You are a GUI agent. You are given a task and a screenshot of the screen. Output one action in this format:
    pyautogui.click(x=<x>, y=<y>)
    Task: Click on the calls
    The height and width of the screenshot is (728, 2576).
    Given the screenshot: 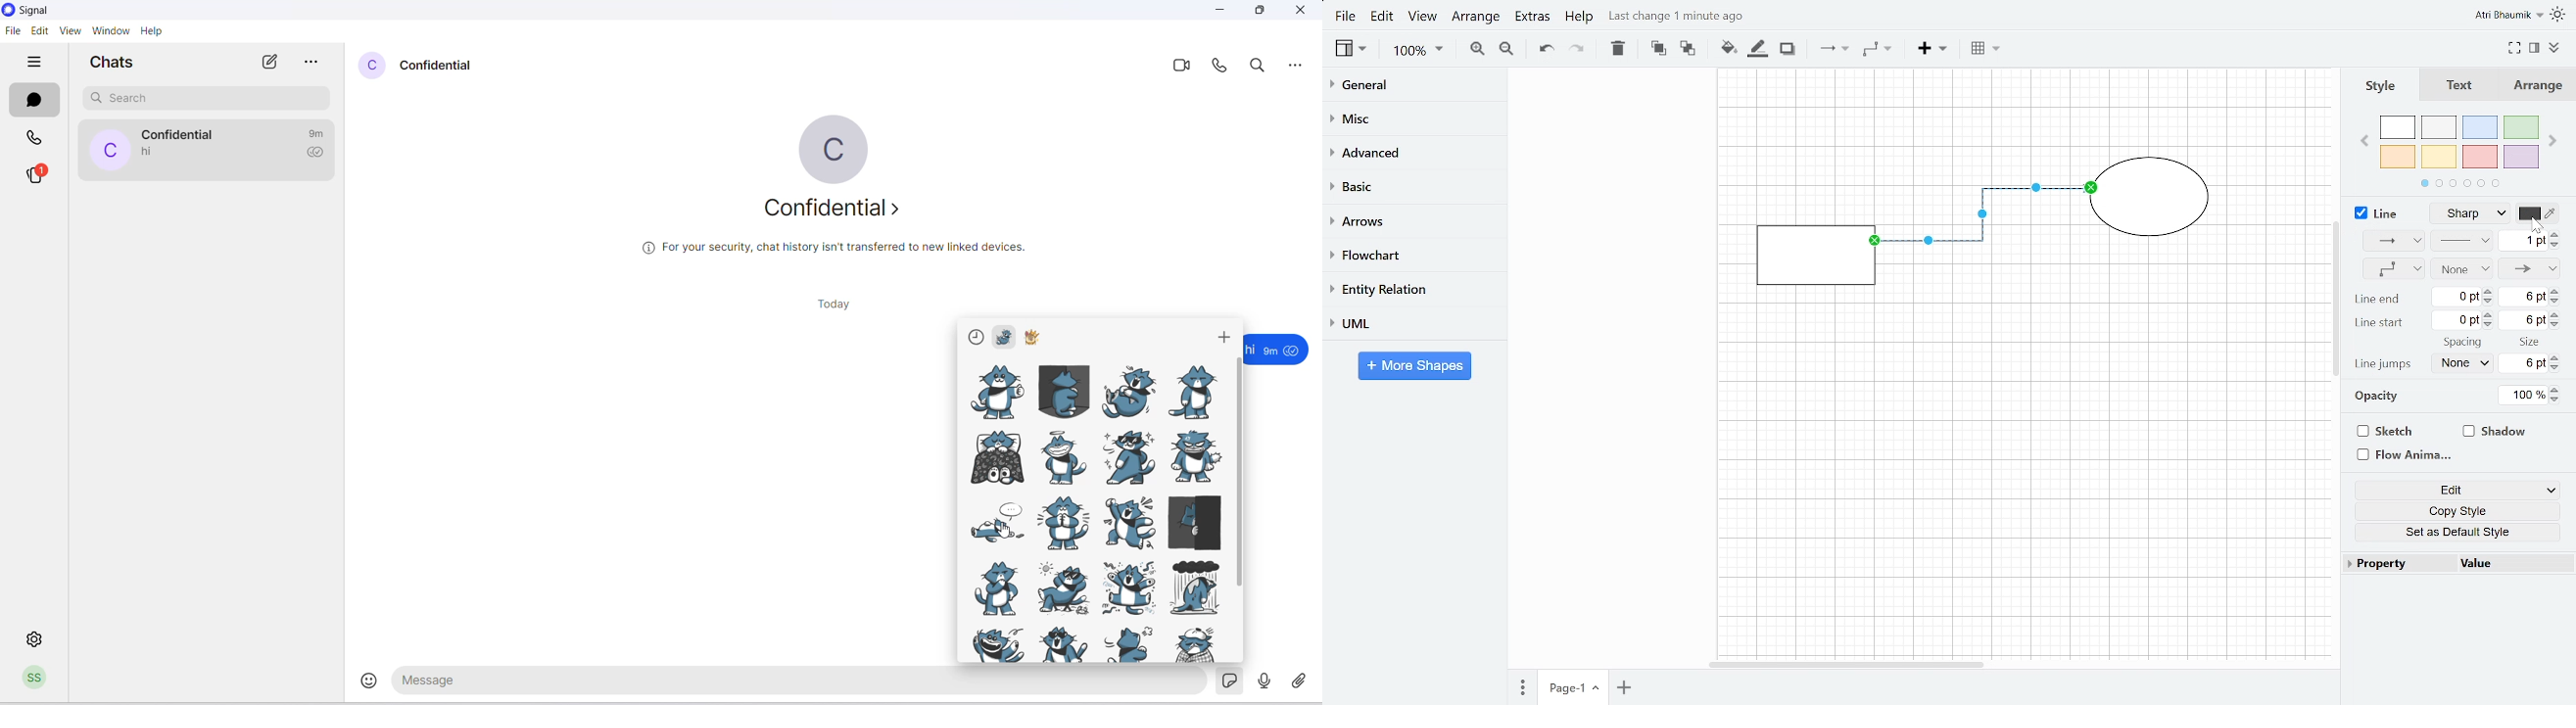 What is the action you would take?
    pyautogui.click(x=37, y=136)
    